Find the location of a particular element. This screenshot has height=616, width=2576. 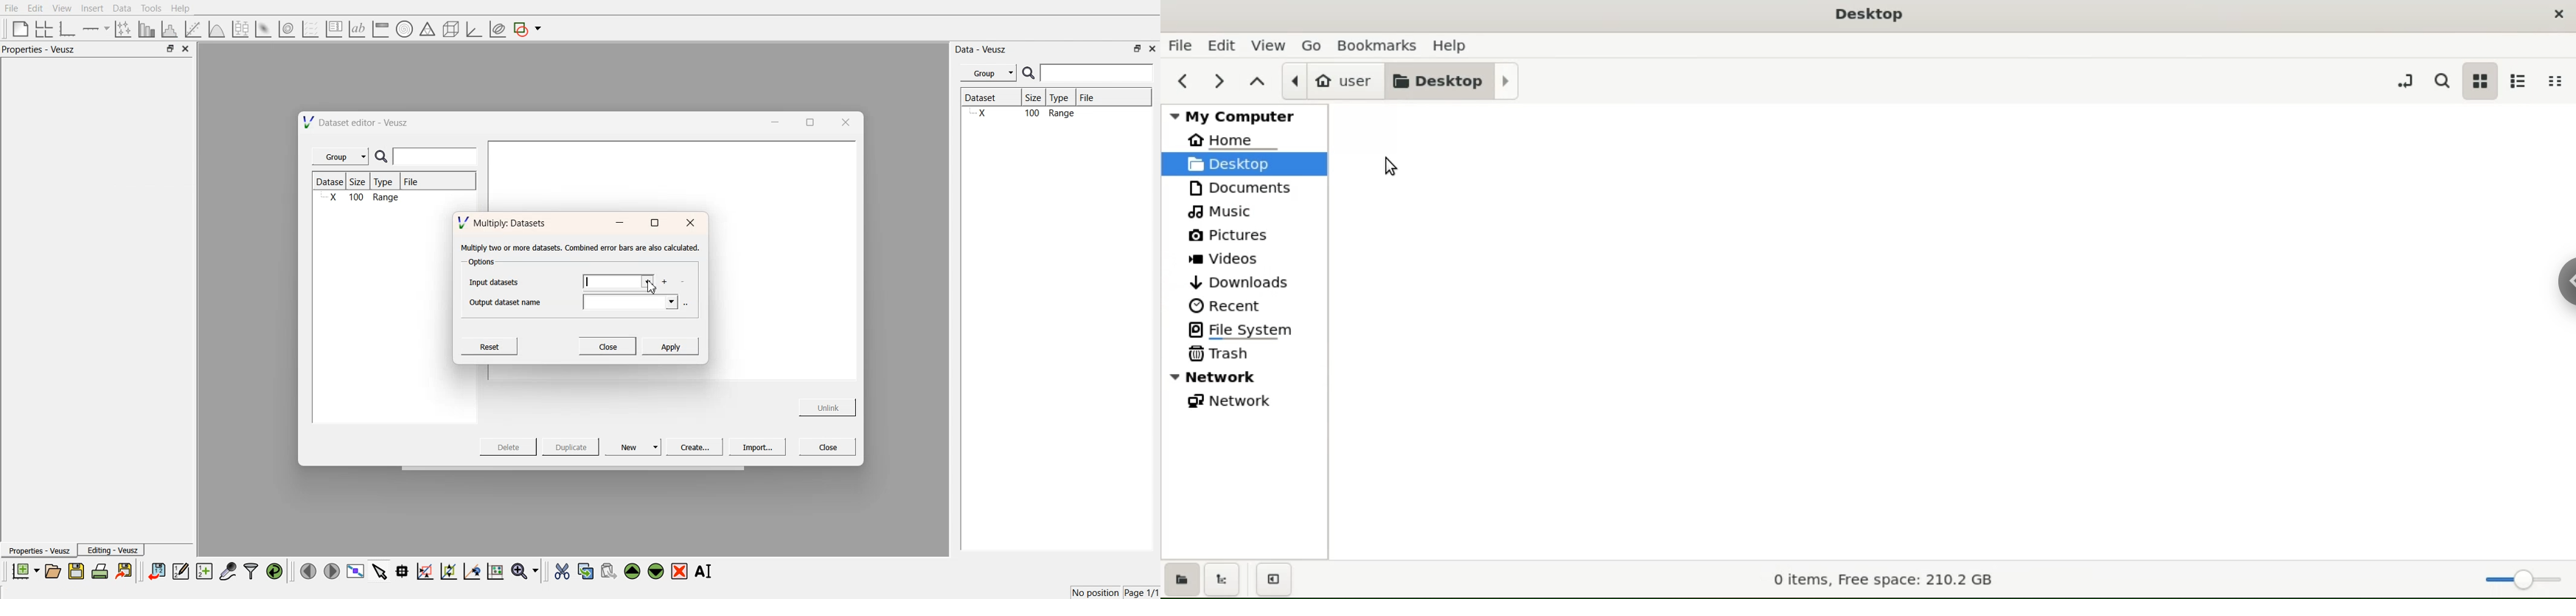

filters is located at coordinates (250, 571).